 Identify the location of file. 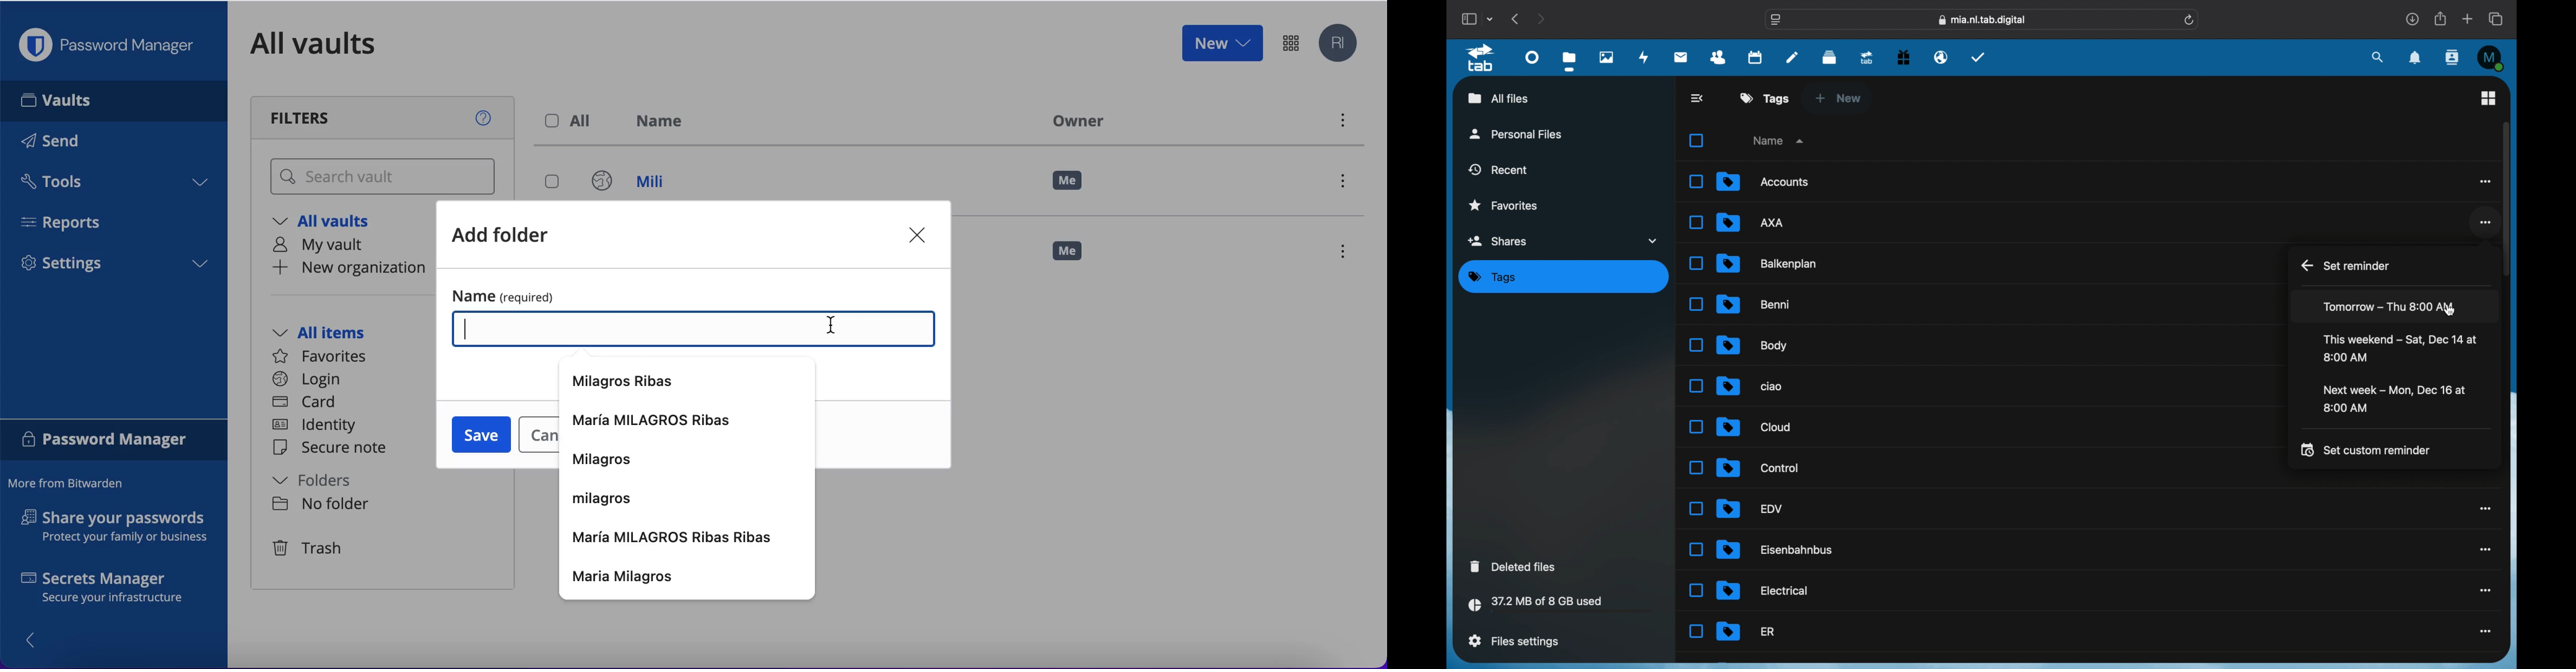
(1763, 181).